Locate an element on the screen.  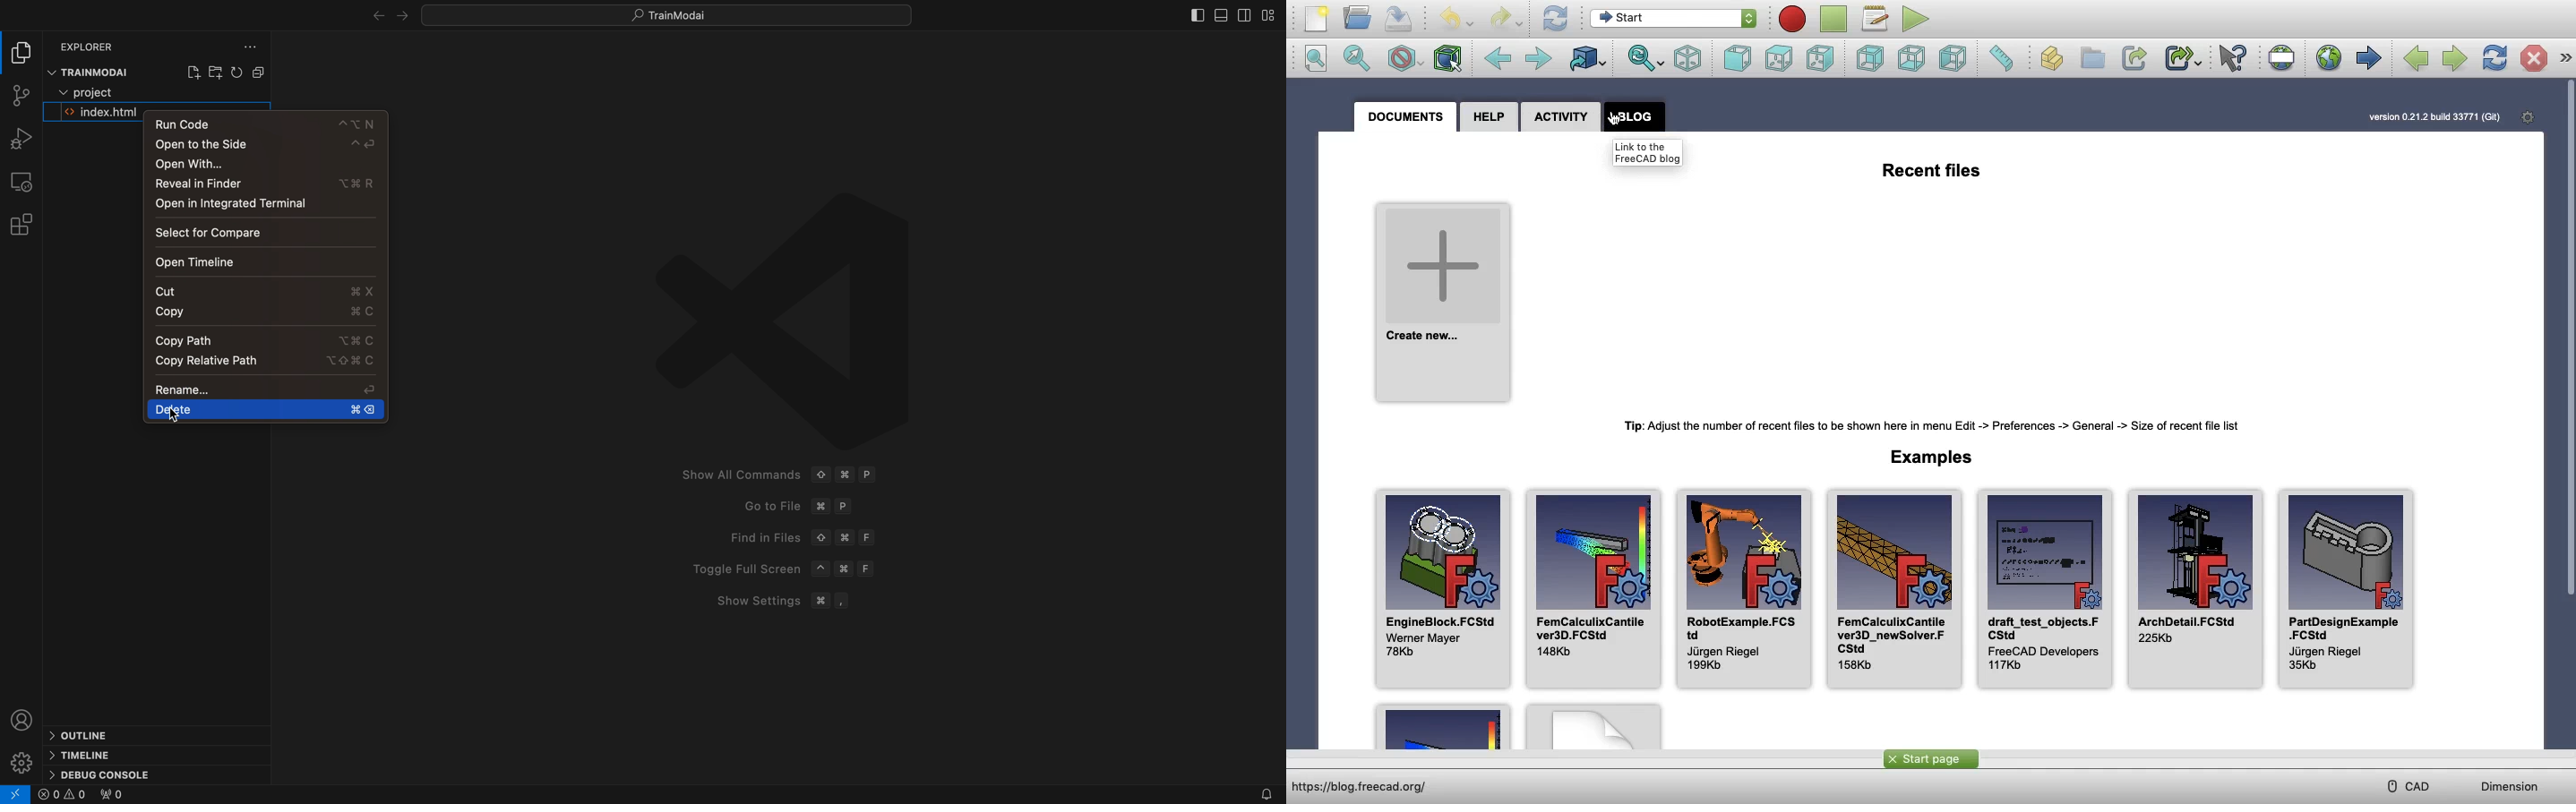
Create New is located at coordinates (1444, 304).